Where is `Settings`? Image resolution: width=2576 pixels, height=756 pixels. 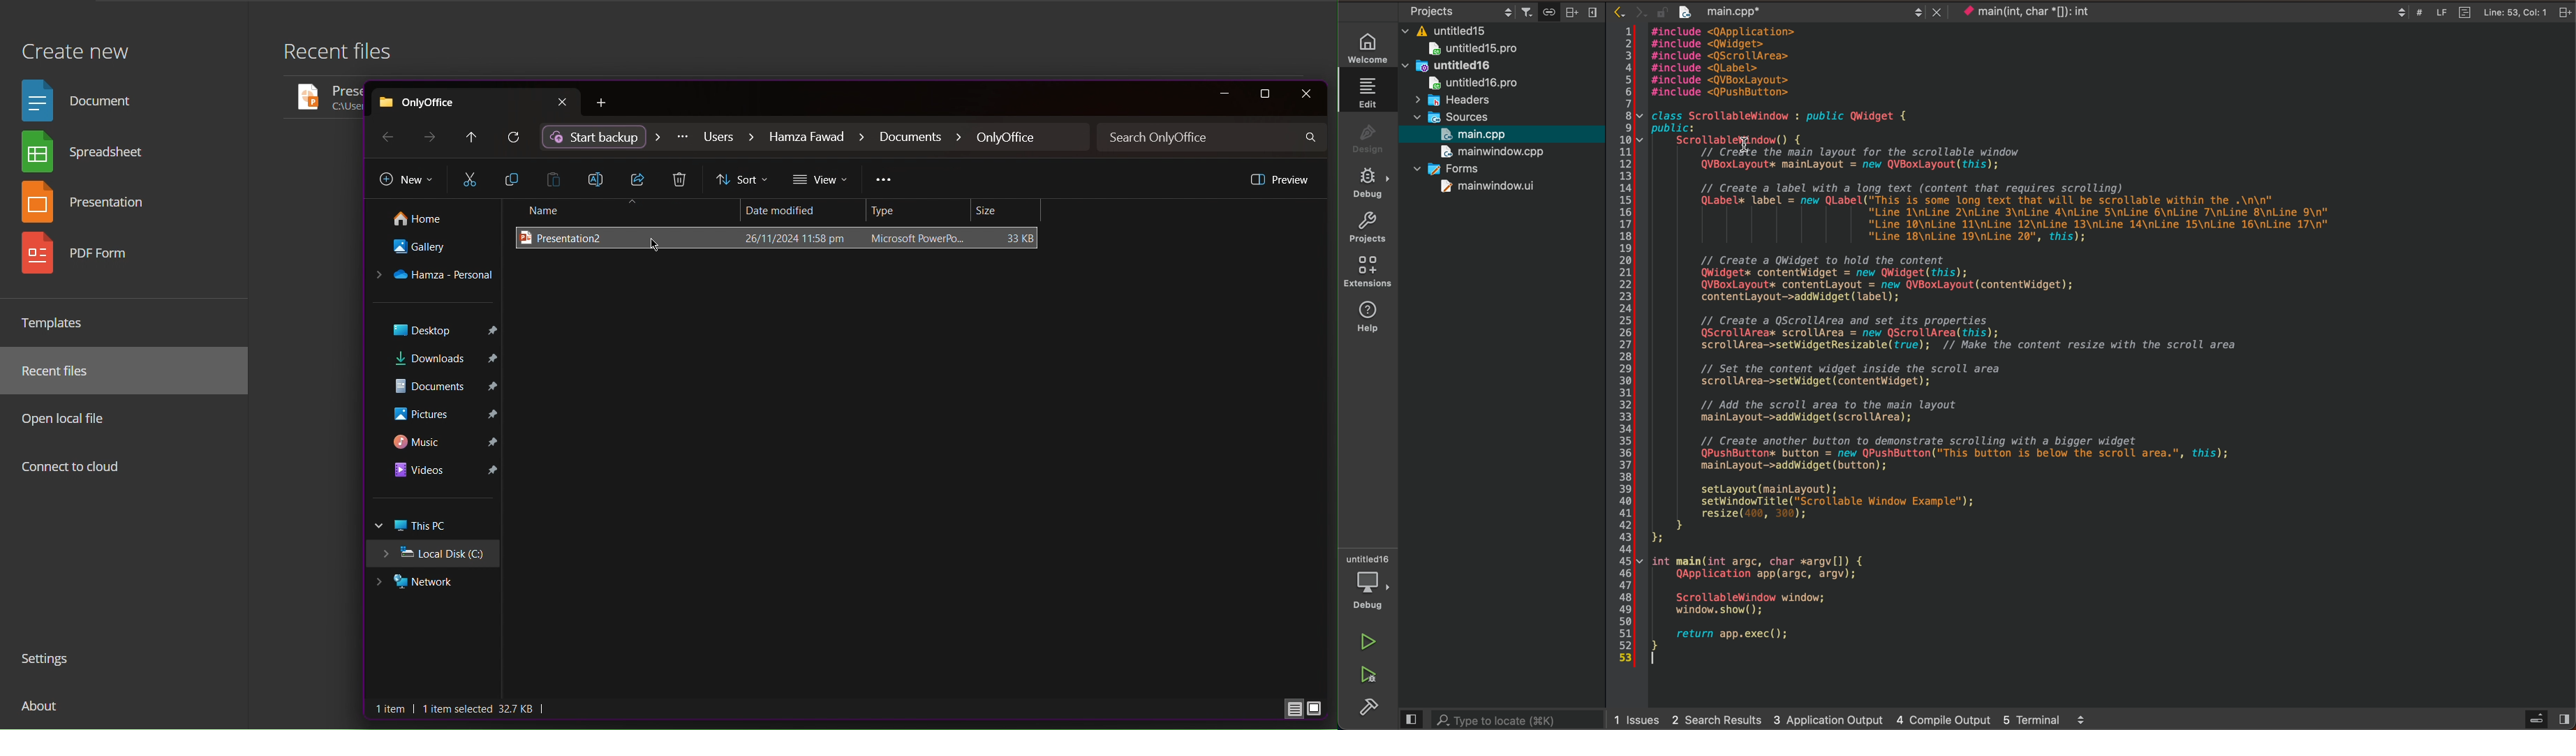 Settings is located at coordinates (51, 661).